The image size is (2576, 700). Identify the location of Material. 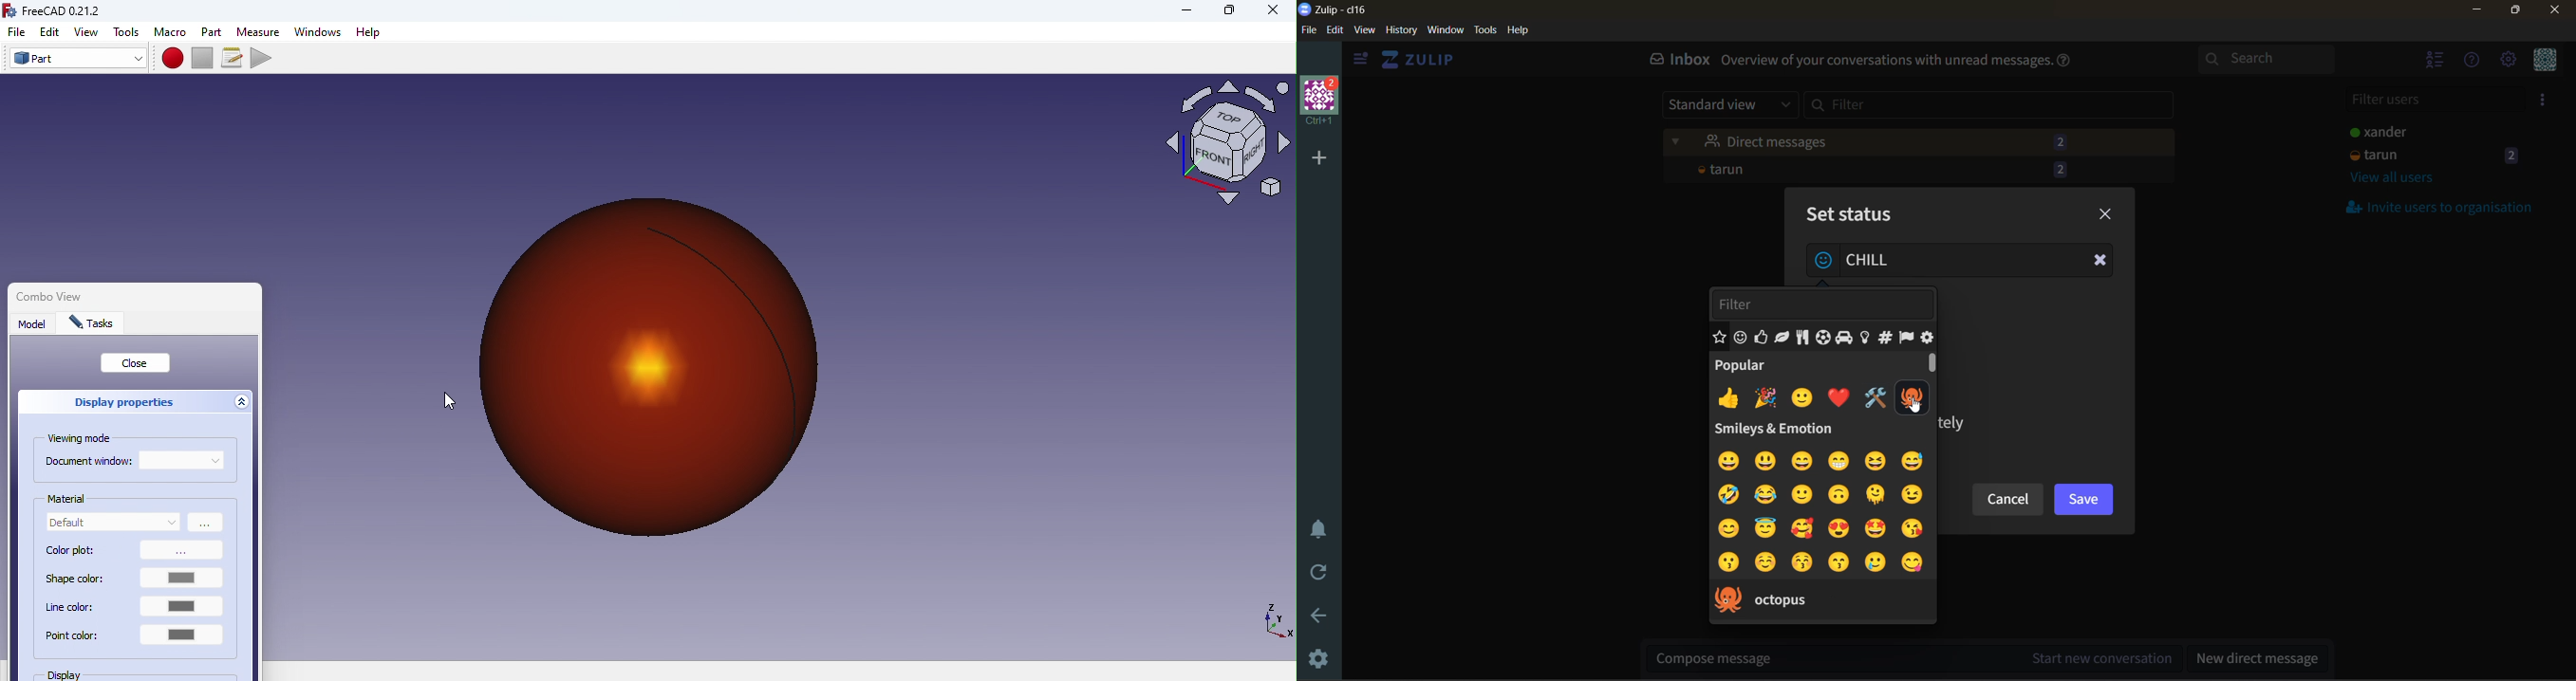
(69, 499).